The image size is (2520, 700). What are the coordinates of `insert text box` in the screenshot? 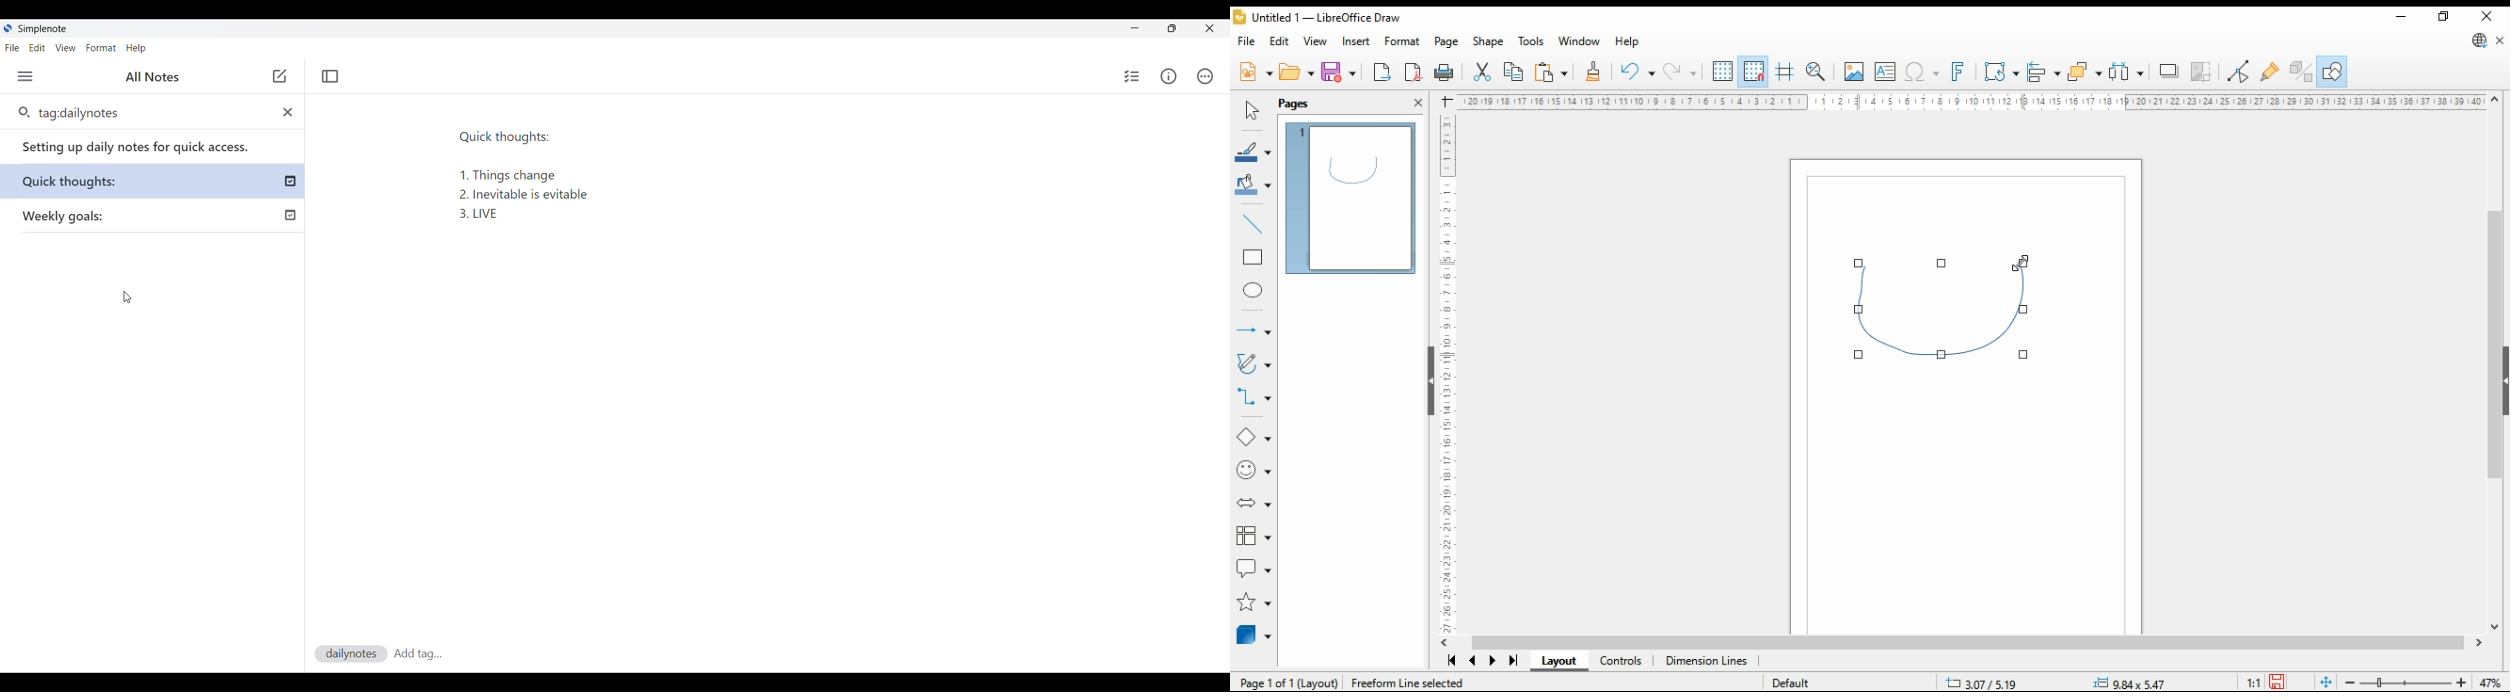 It's located at (1885, 73).